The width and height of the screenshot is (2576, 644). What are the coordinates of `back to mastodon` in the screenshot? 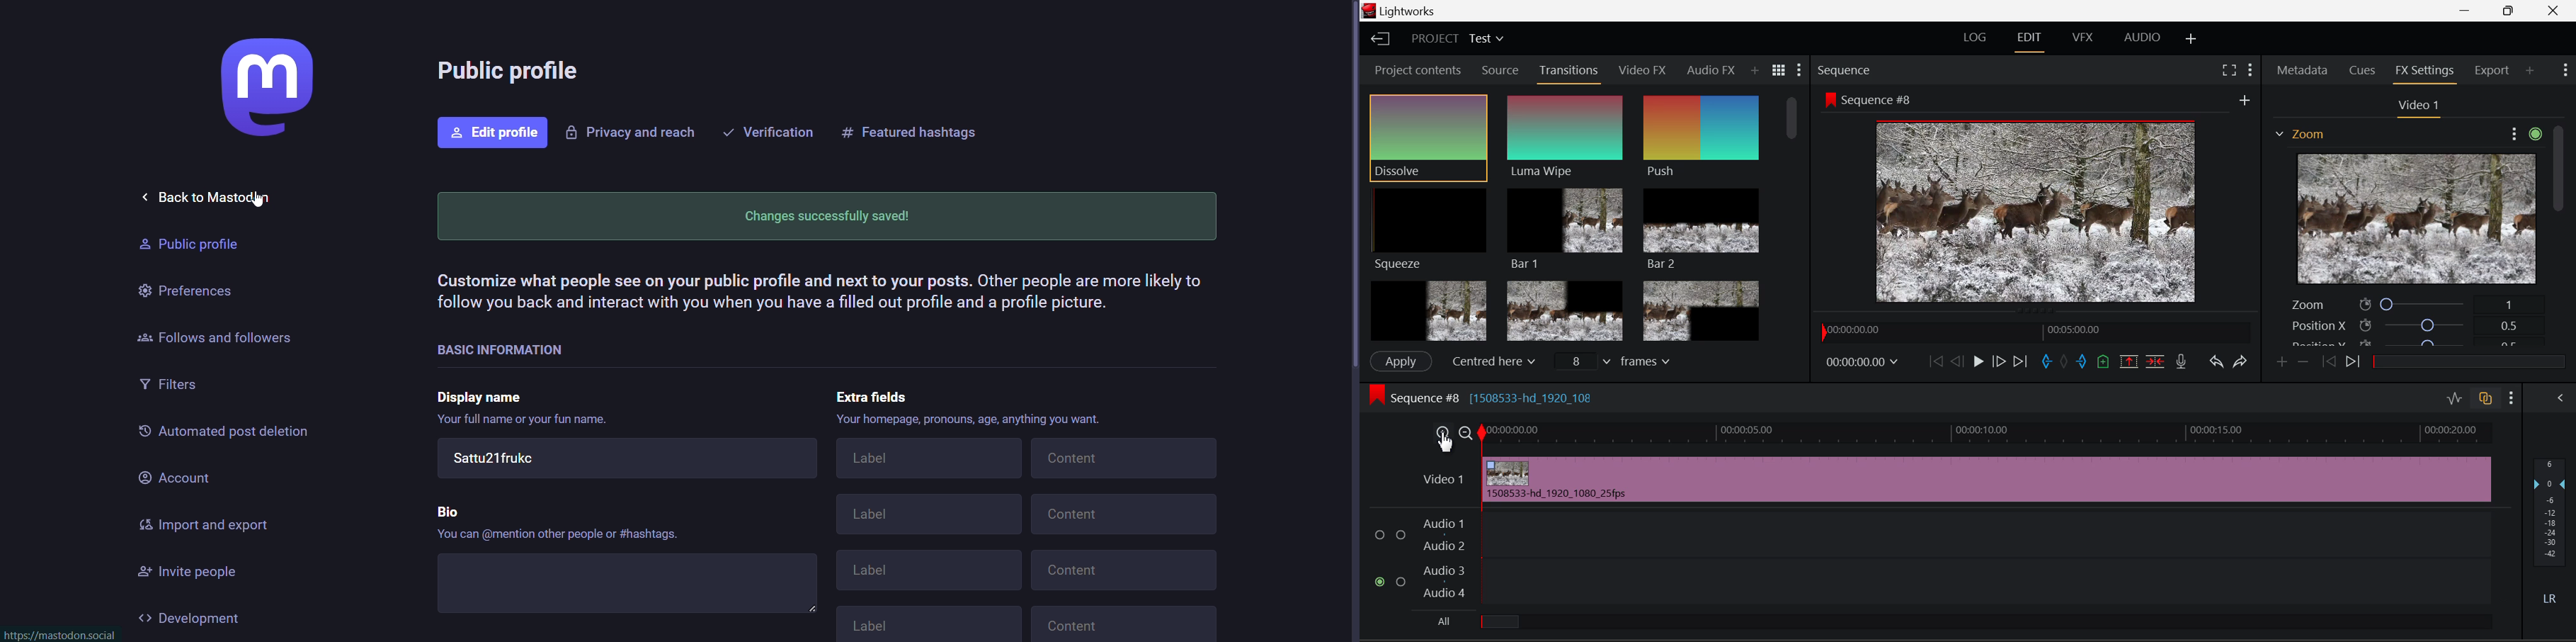 It's located at (220, 196).